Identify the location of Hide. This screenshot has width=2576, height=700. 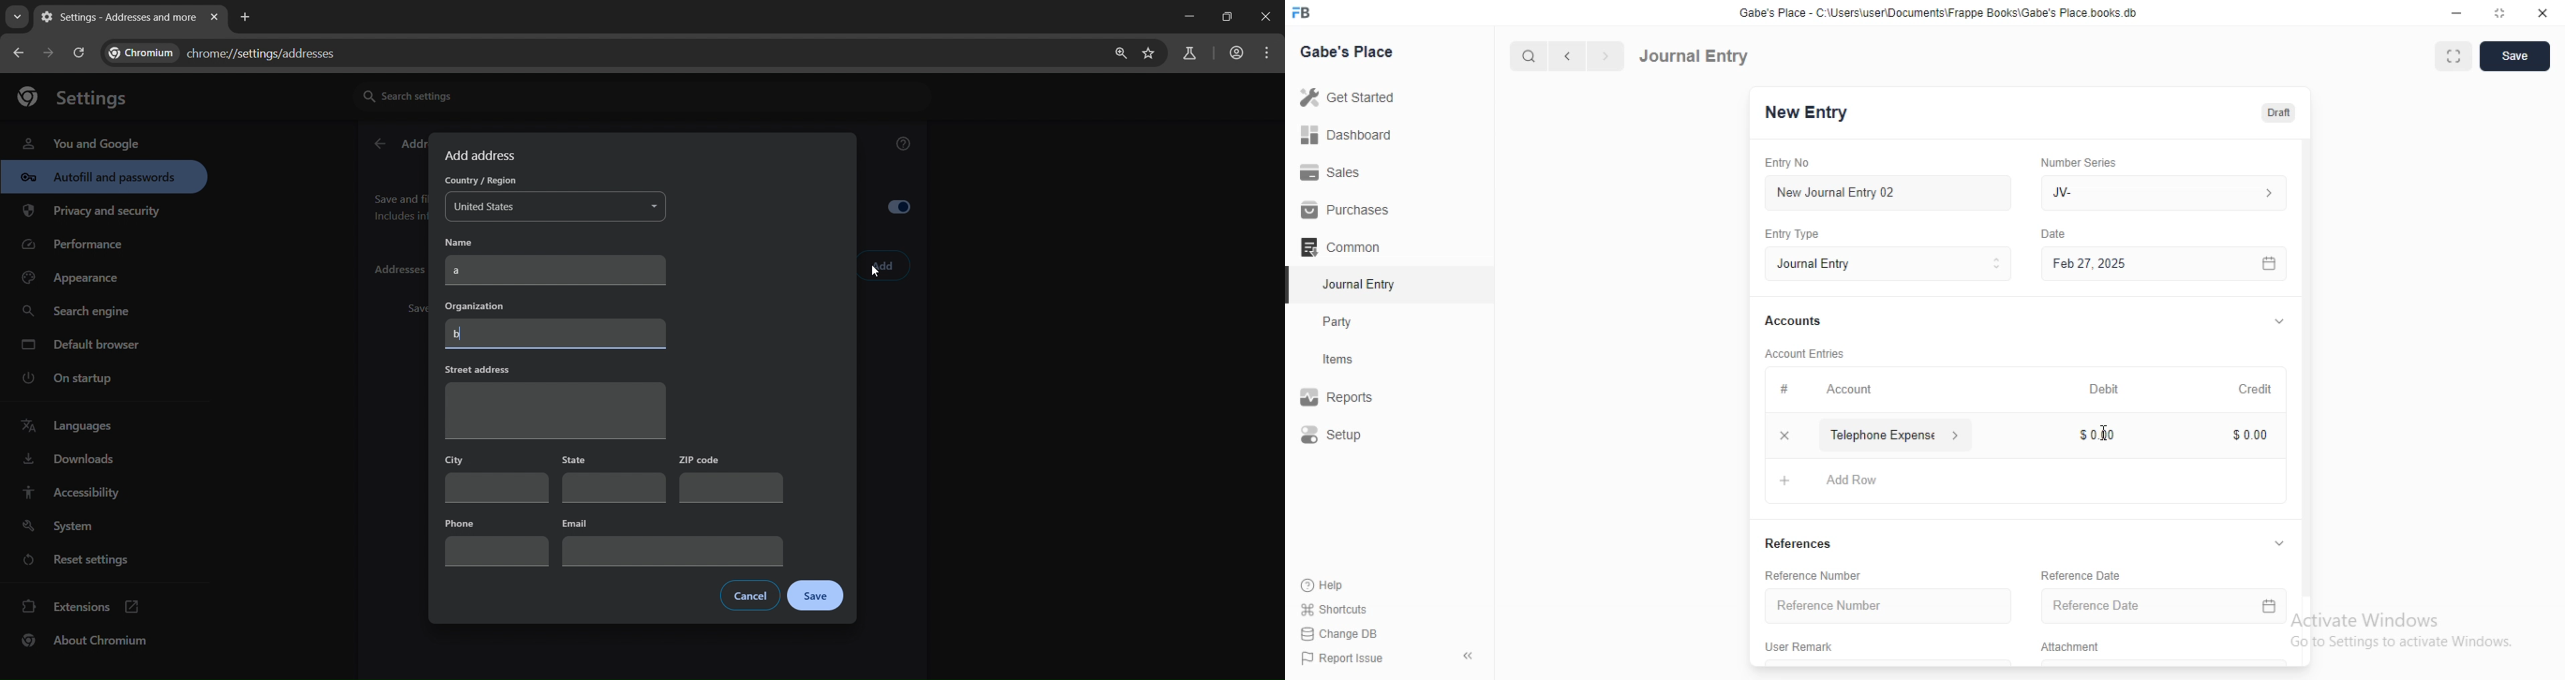
(2280, 320).